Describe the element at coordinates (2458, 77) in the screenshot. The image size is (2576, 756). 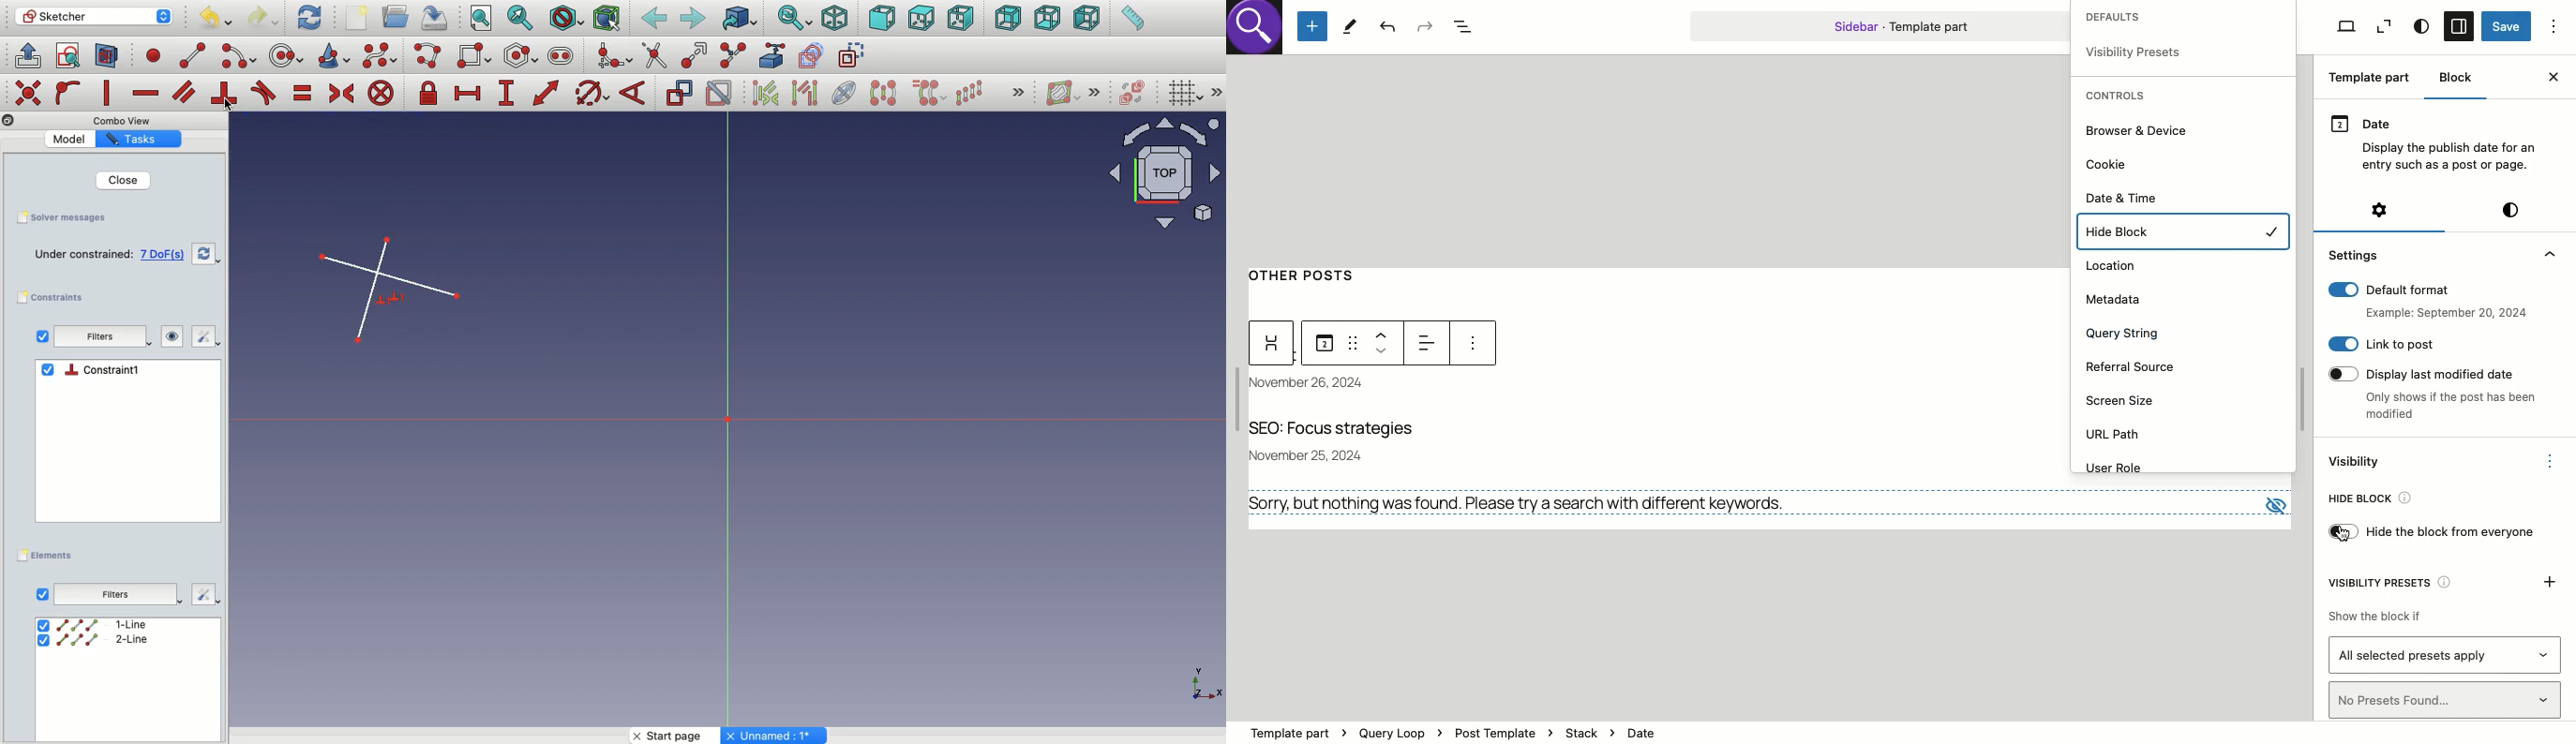
I see `Block ` at that location.